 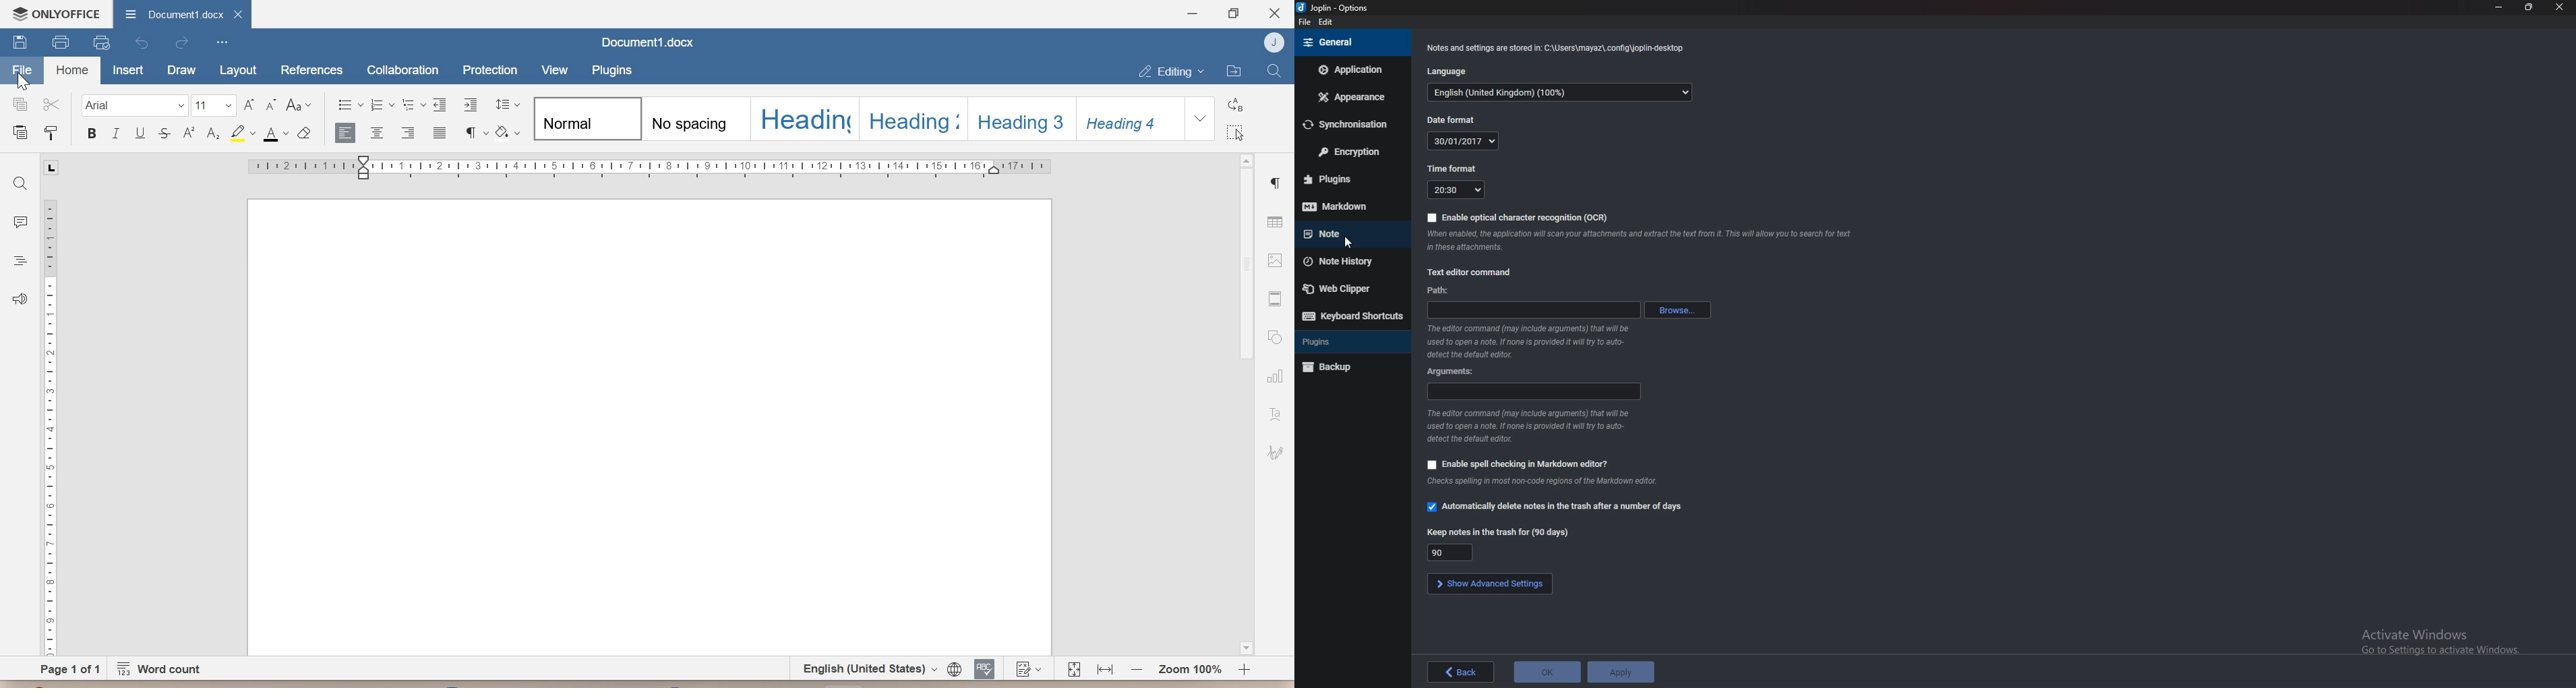 I want to click on Redo, so click(x=183, y=45).